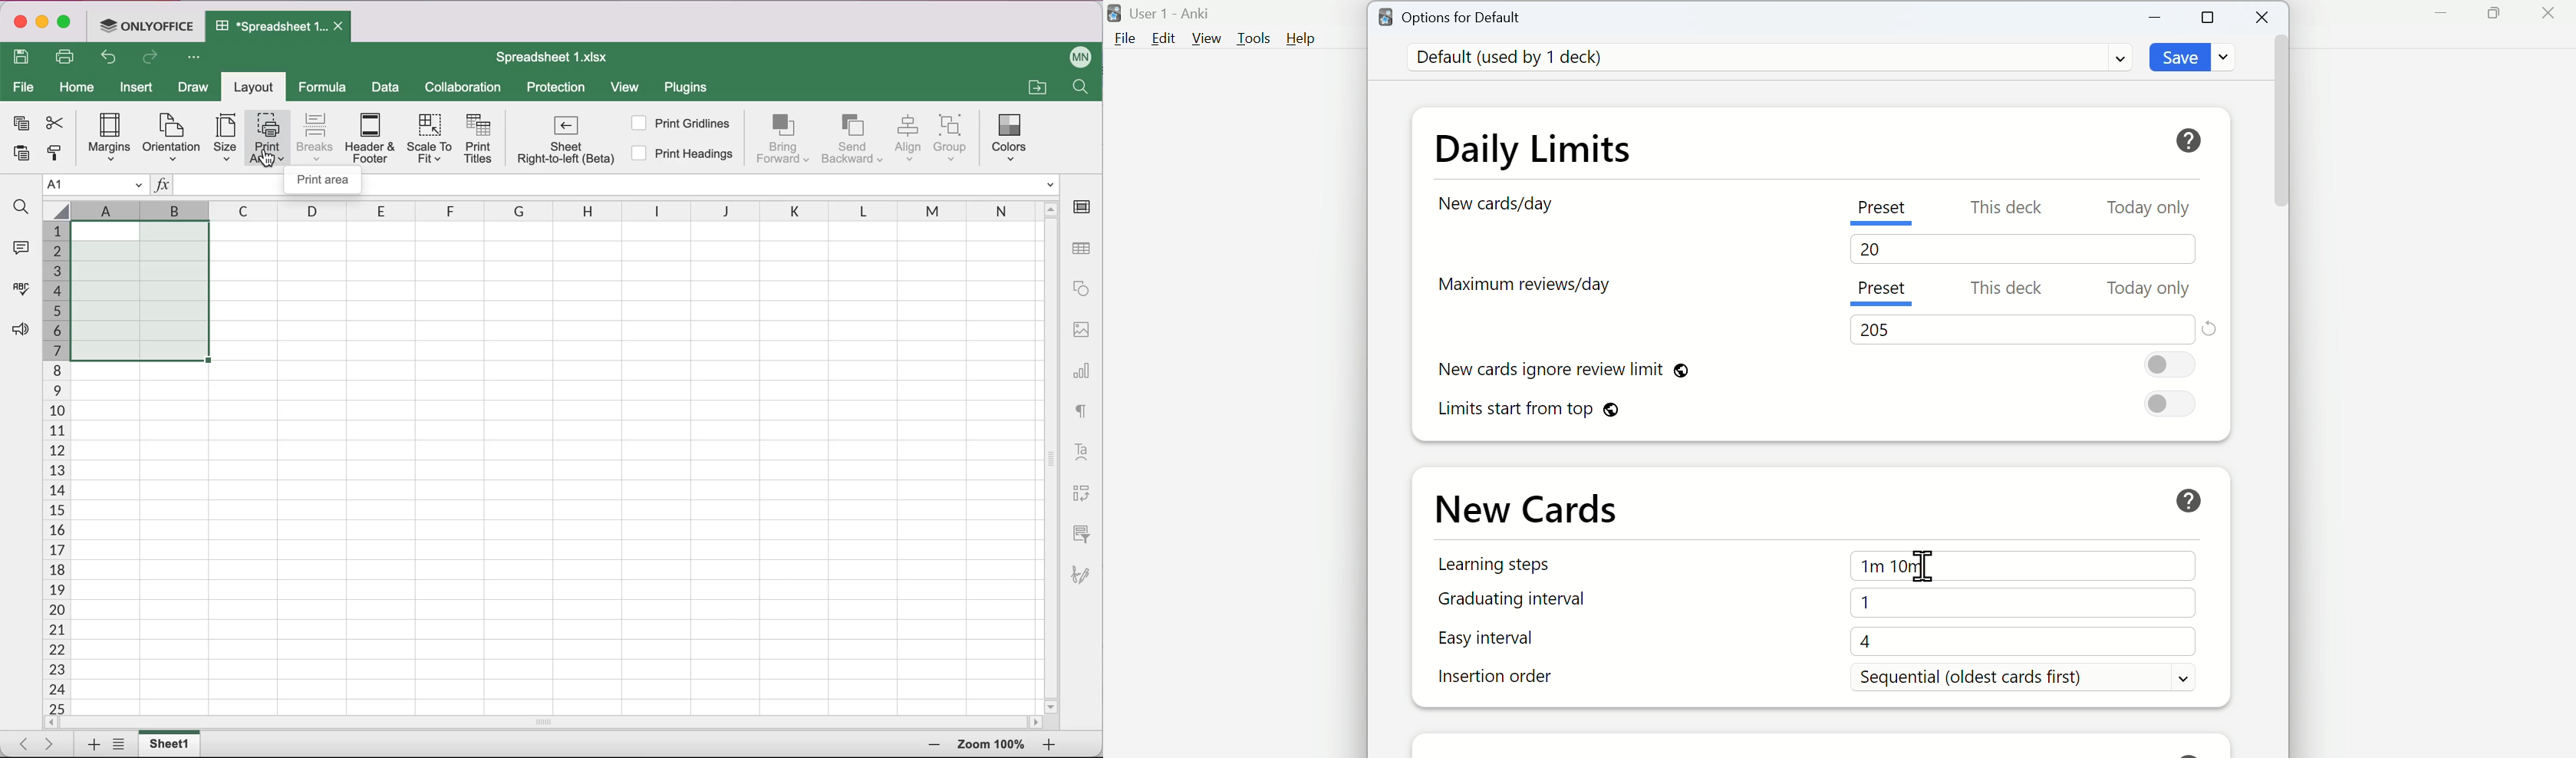  What do you see at coordinates (468, 88) in the screenshot?
I see `collaboration` at bounding box center [468, 88].